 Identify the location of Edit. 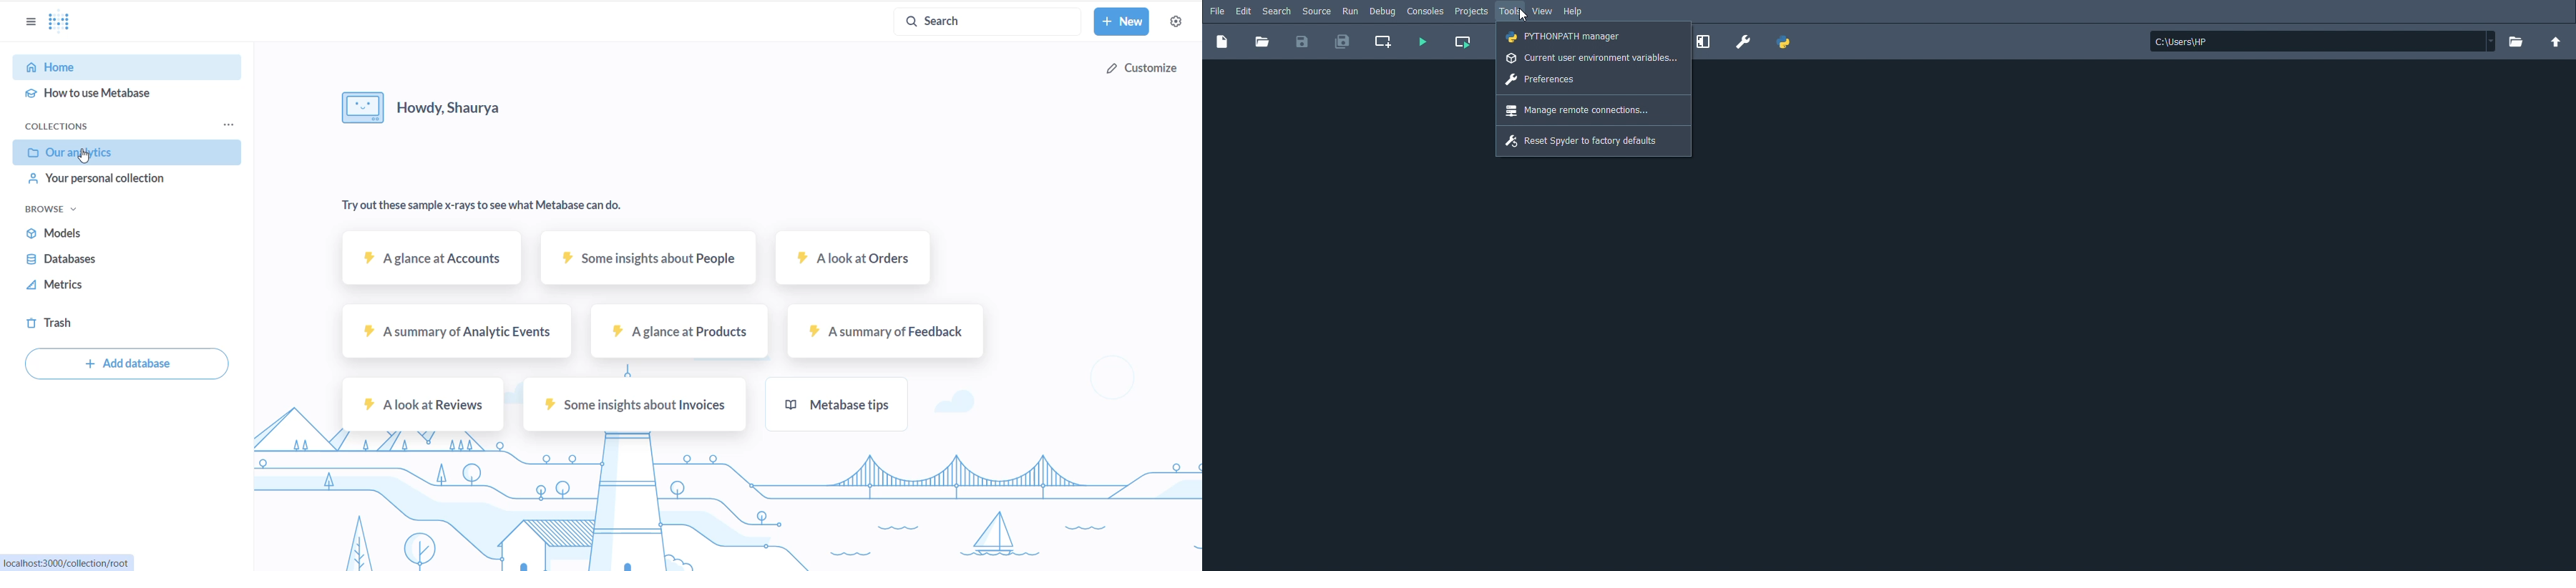
(1244, 11).